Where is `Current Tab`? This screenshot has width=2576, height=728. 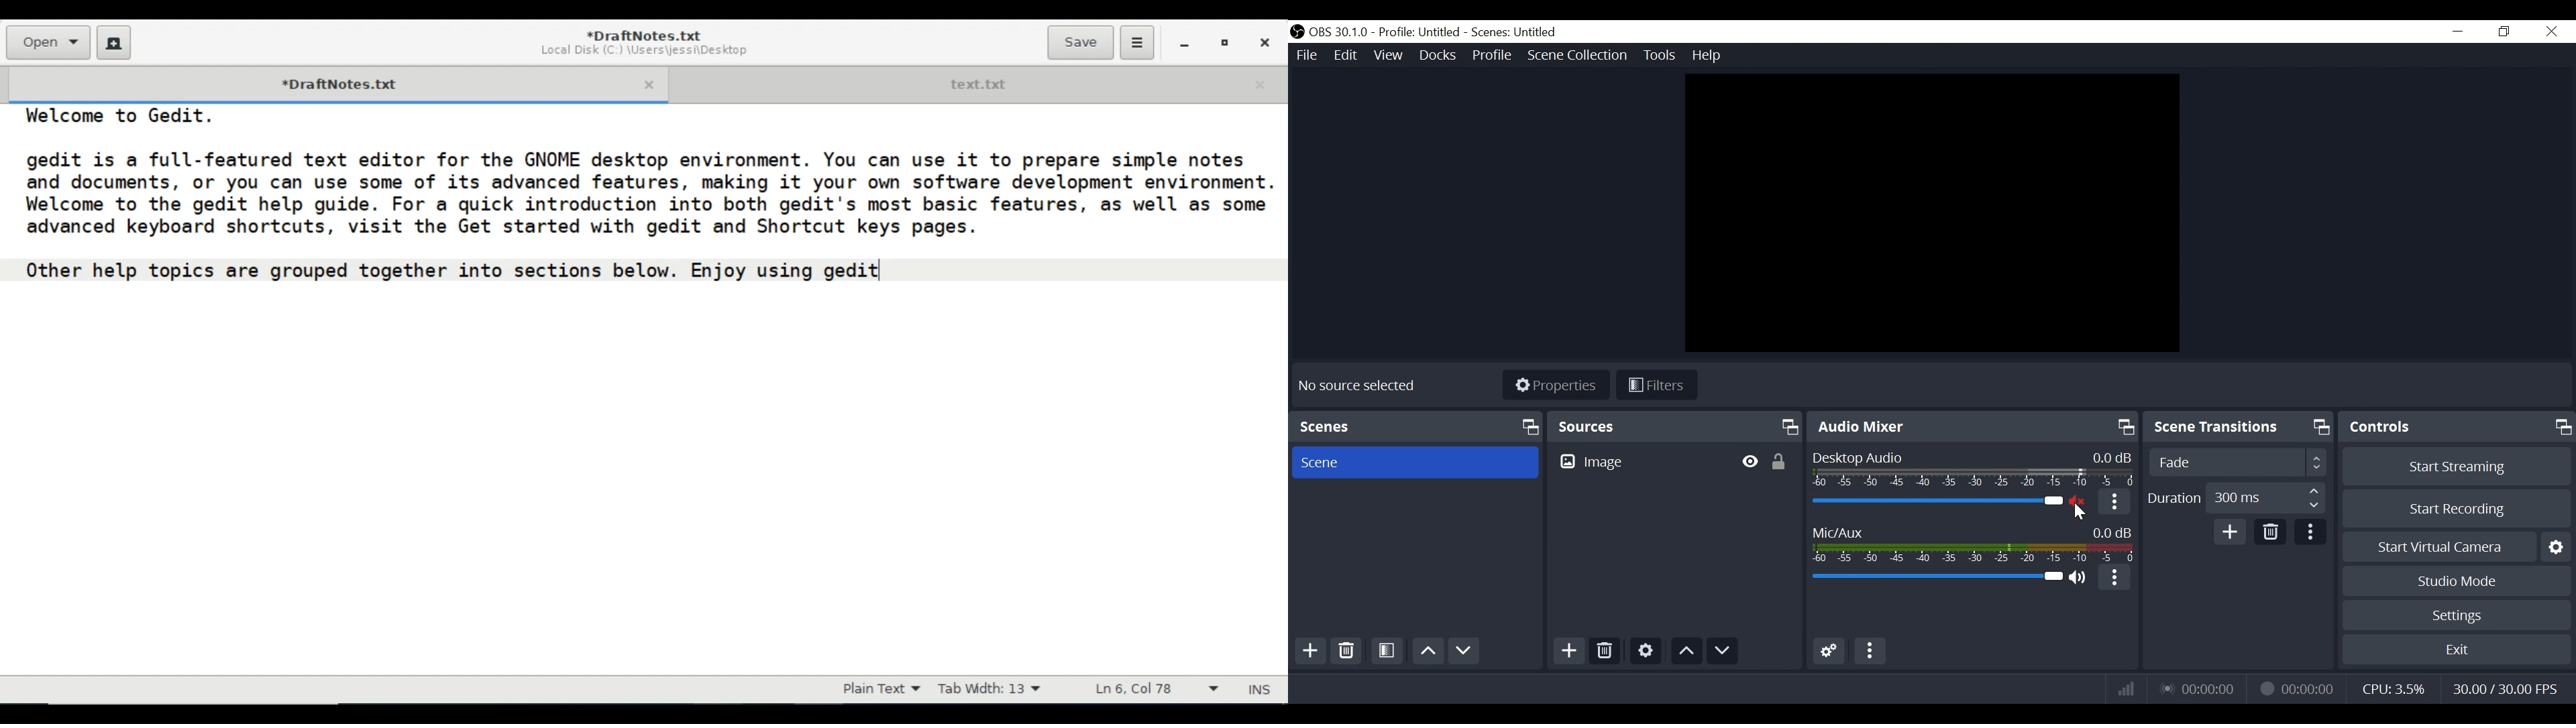
Current Tab is located at coordinates (329, 82).